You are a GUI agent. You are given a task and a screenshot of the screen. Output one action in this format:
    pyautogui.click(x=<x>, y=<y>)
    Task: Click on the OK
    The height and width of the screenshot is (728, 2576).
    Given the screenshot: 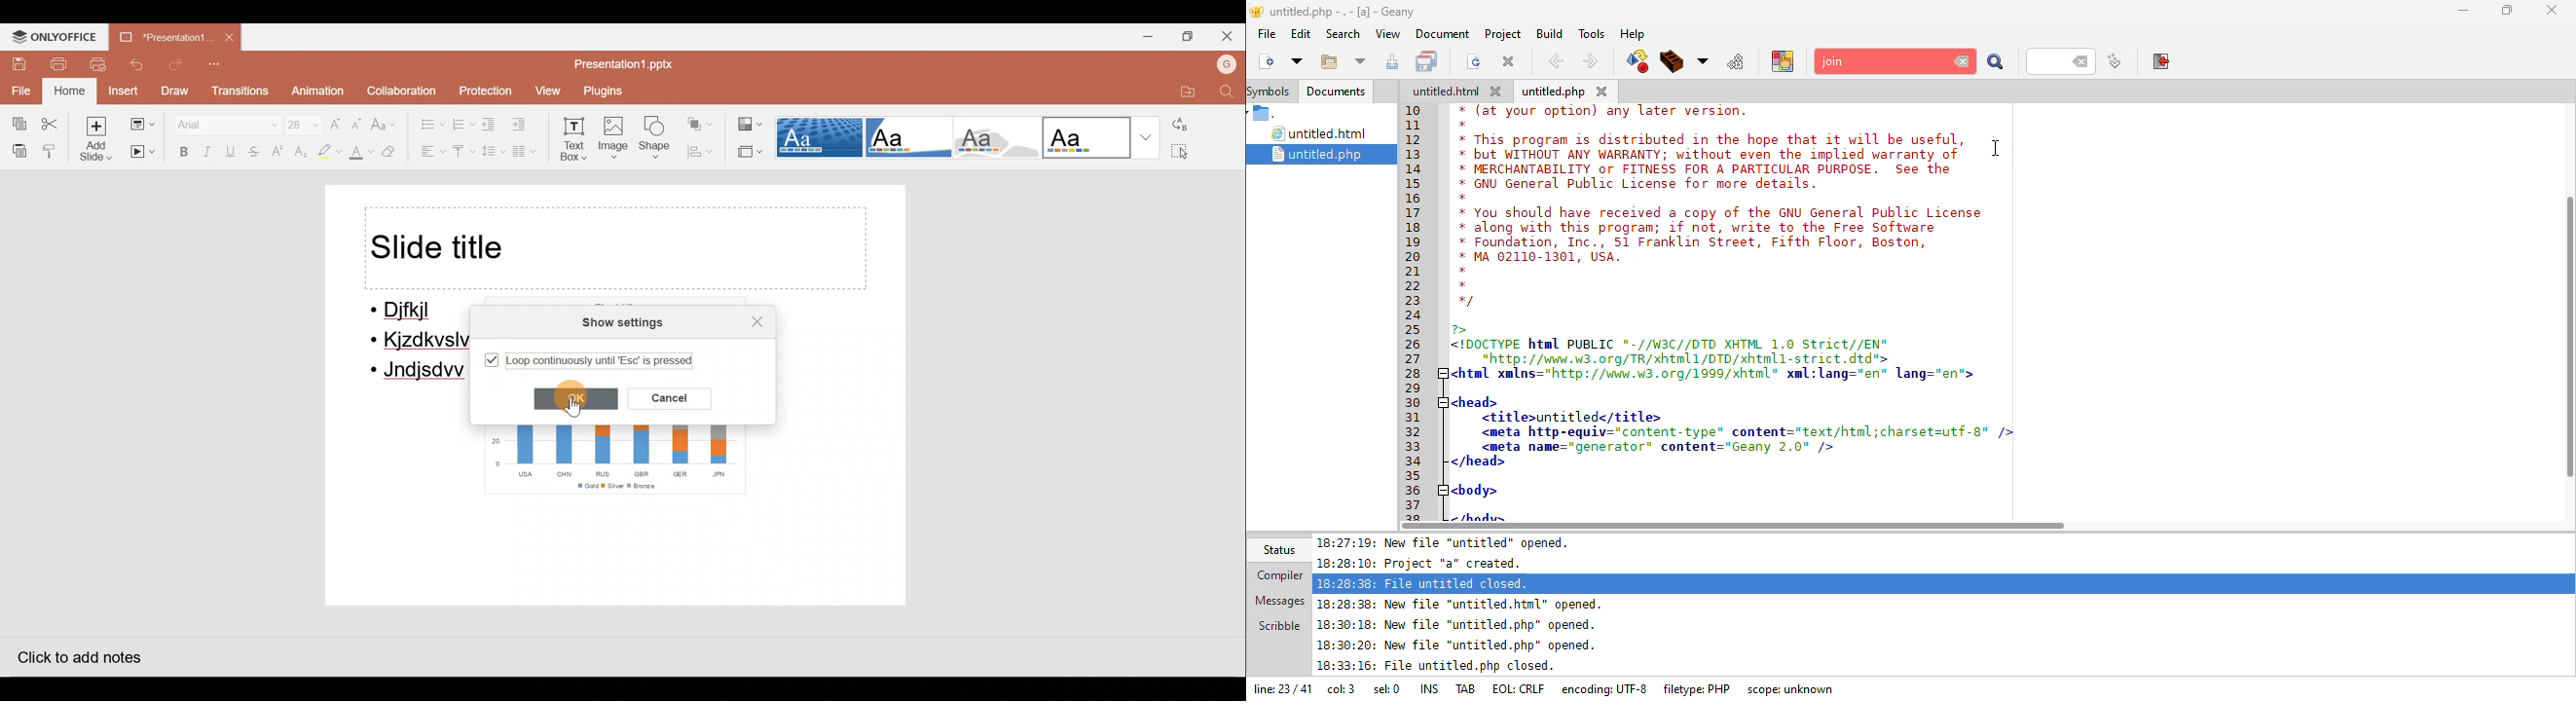 What is the action you would take?
    pyautogui.click(x=577, y=400)
    